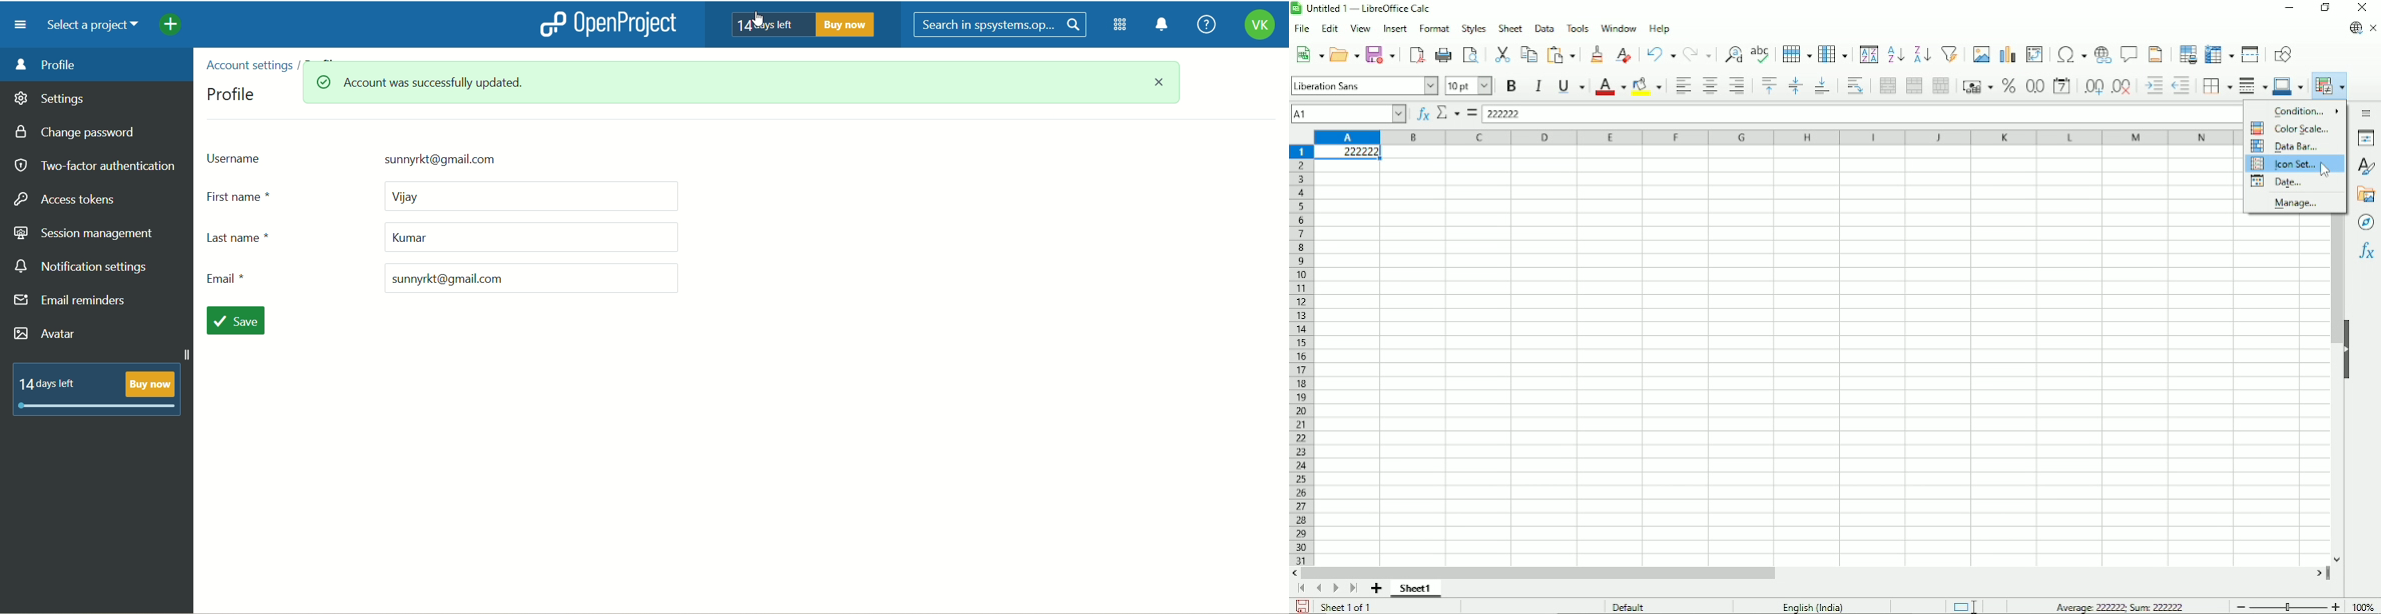  Describe the element at coordinates (2368, 167) in the screenshot. I see `Styles` at that location.